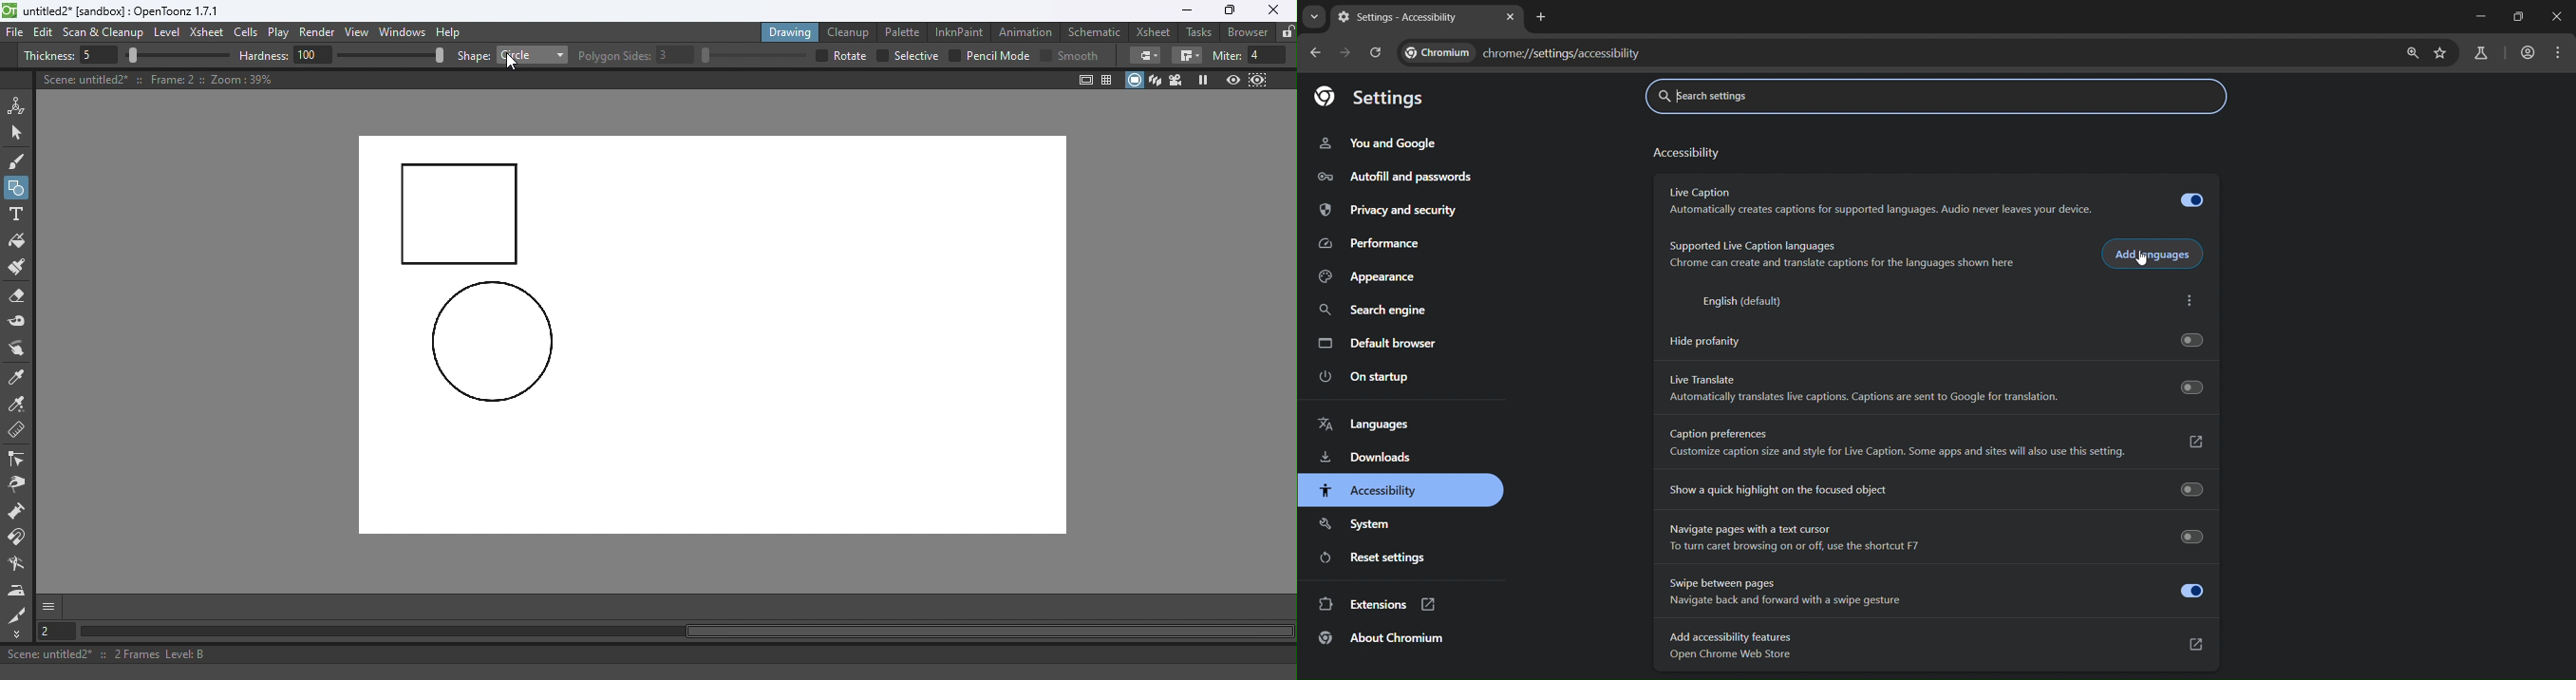  Describe the element at coordinates (1869, 398) in the screenshot. I see `automatically translates live captions. Captions are sent to Google for translation.` at that location.